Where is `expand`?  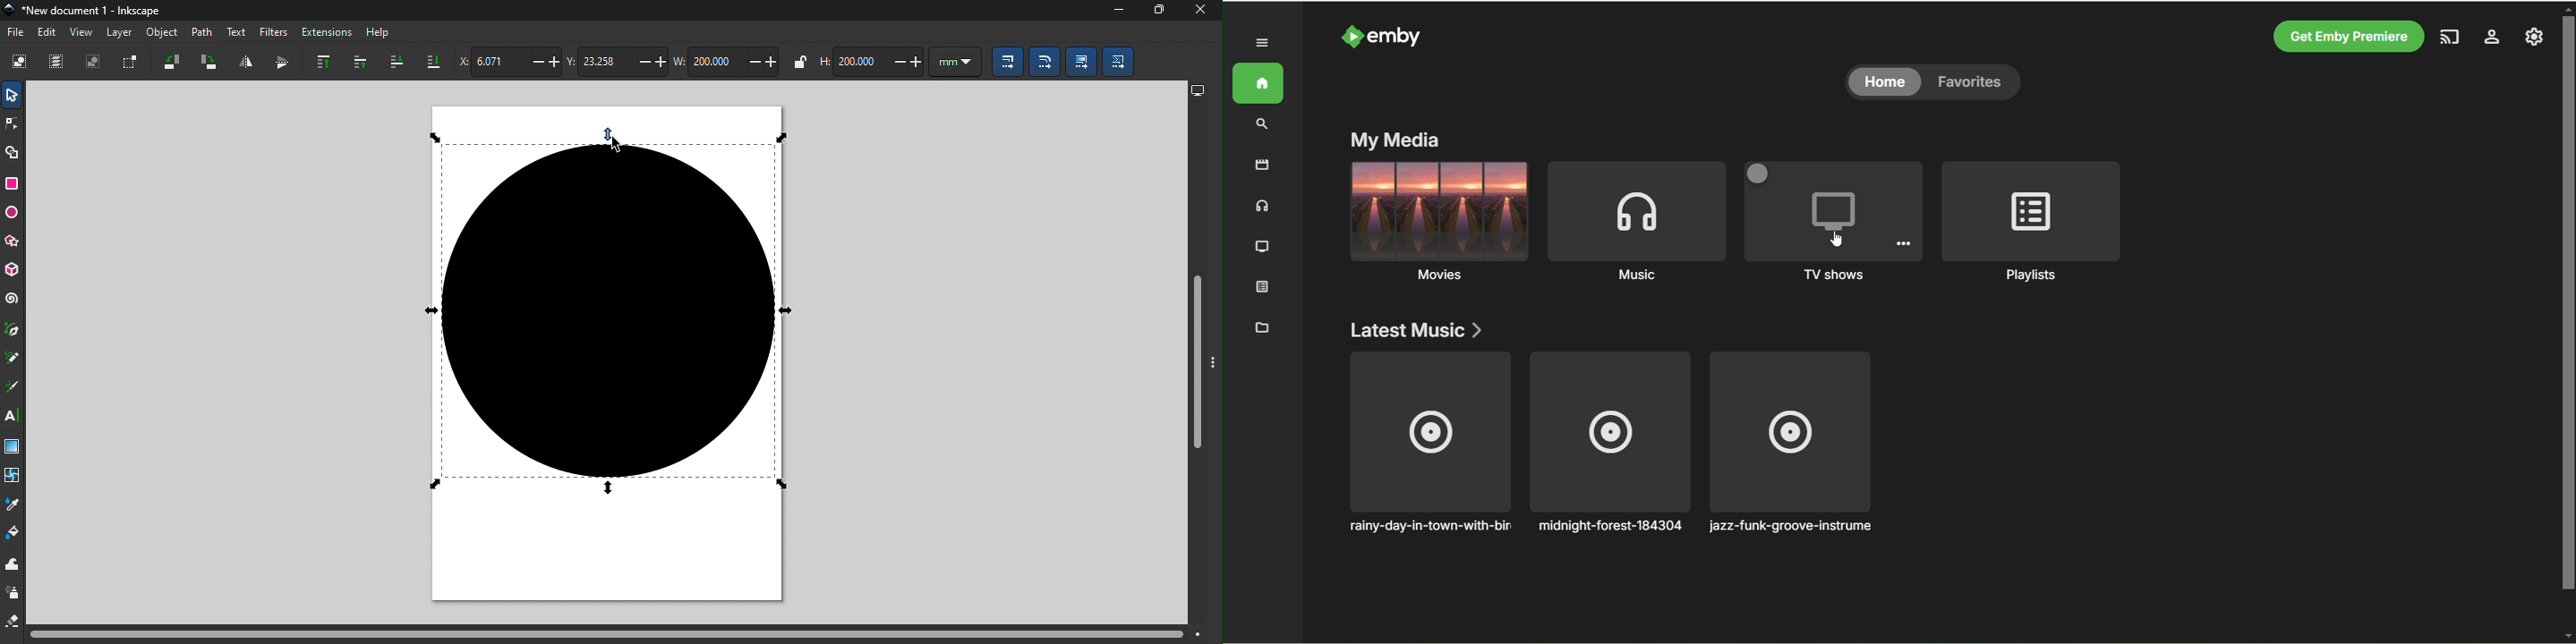
expand is located at coordinates (1261, 42).